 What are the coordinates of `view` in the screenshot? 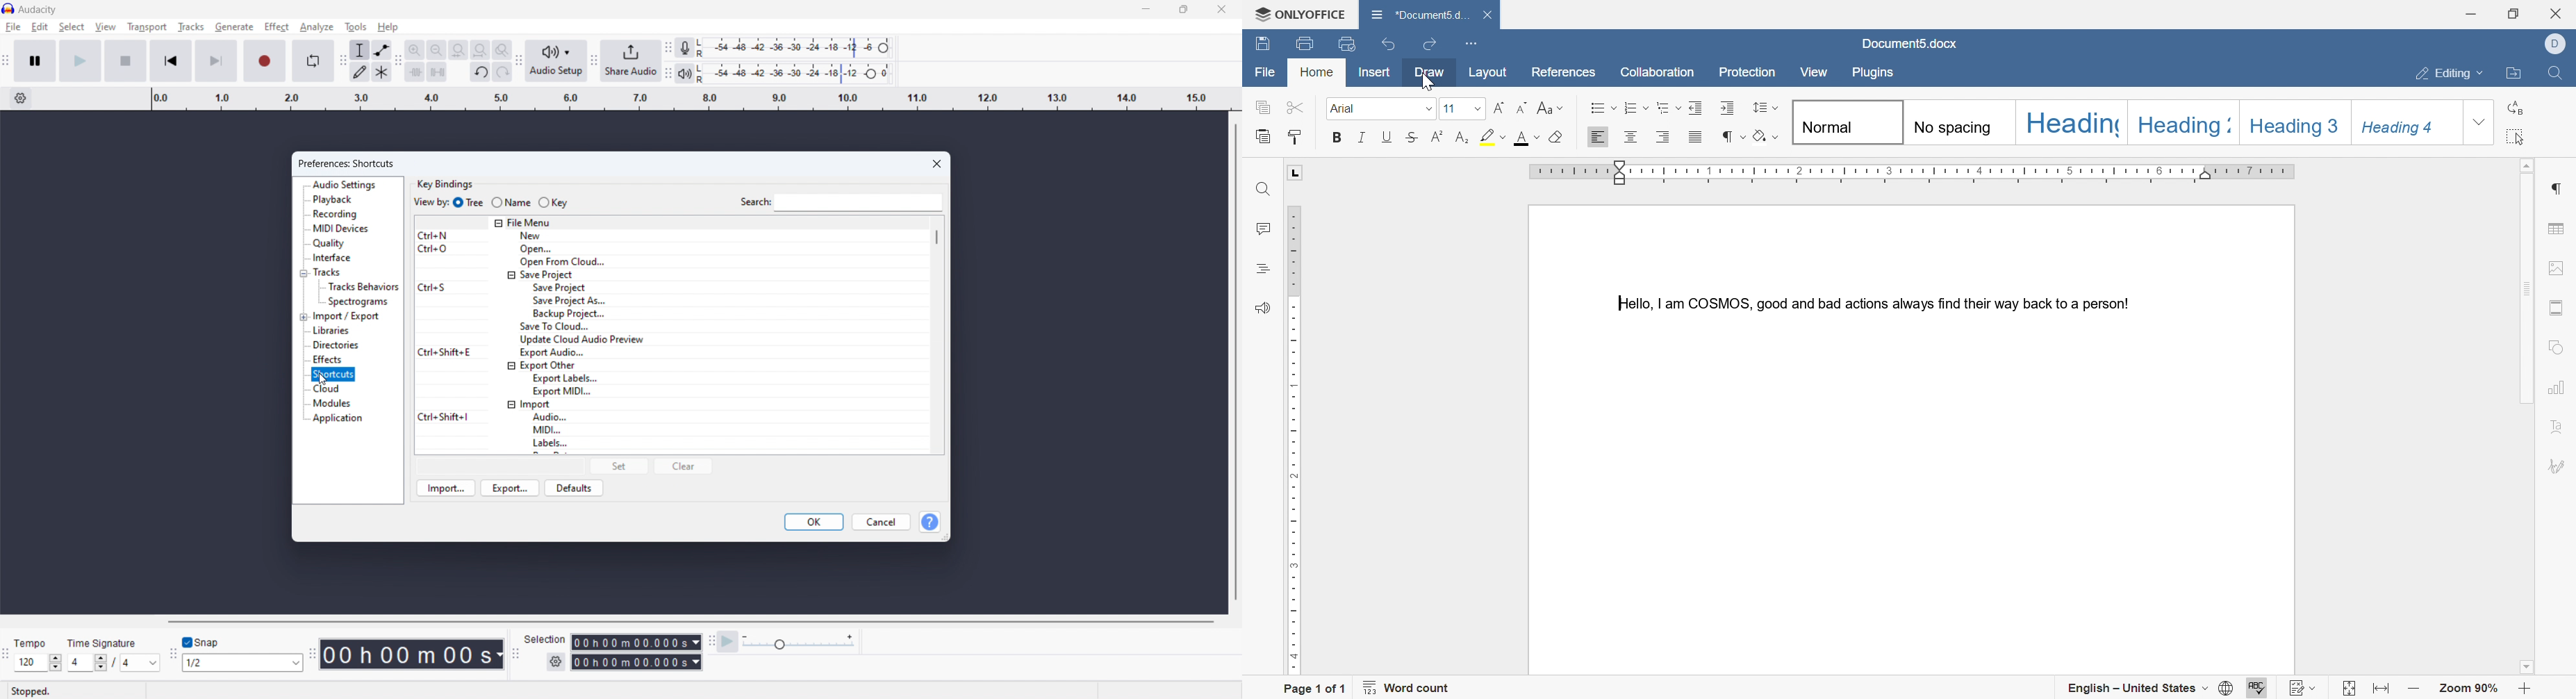 It's located at (1813, 72).